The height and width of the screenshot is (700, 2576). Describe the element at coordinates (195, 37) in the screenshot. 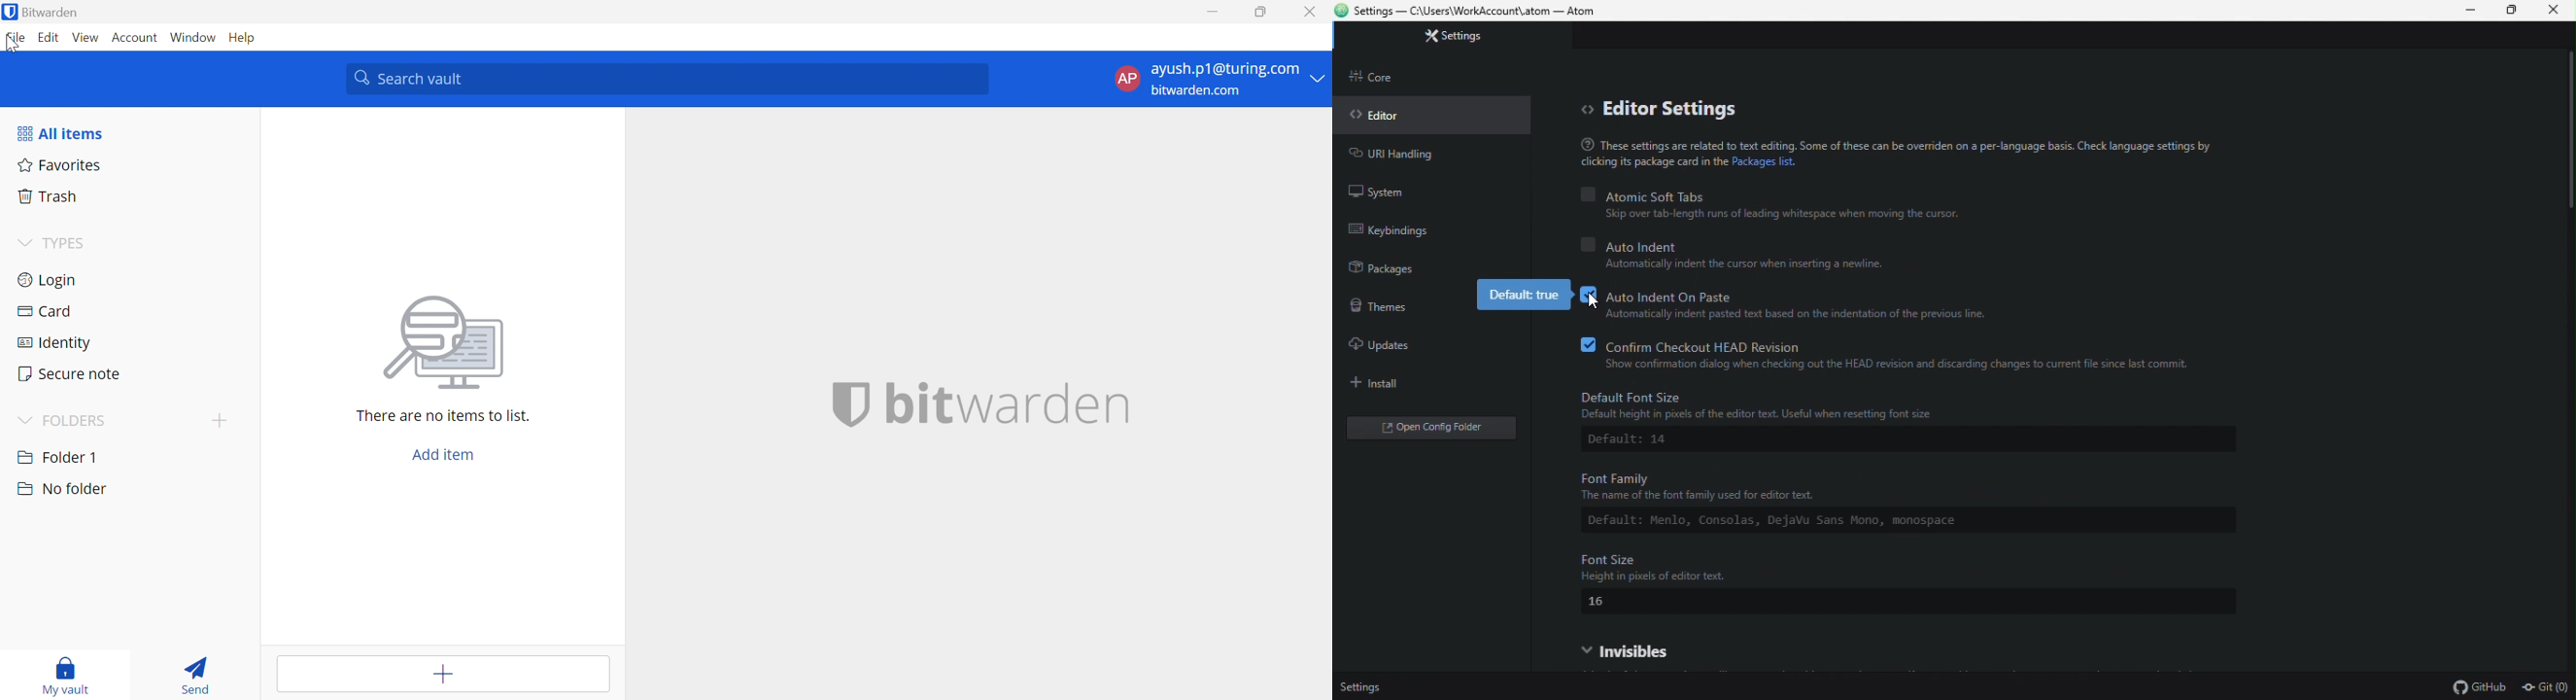

I see `Window` at that location.